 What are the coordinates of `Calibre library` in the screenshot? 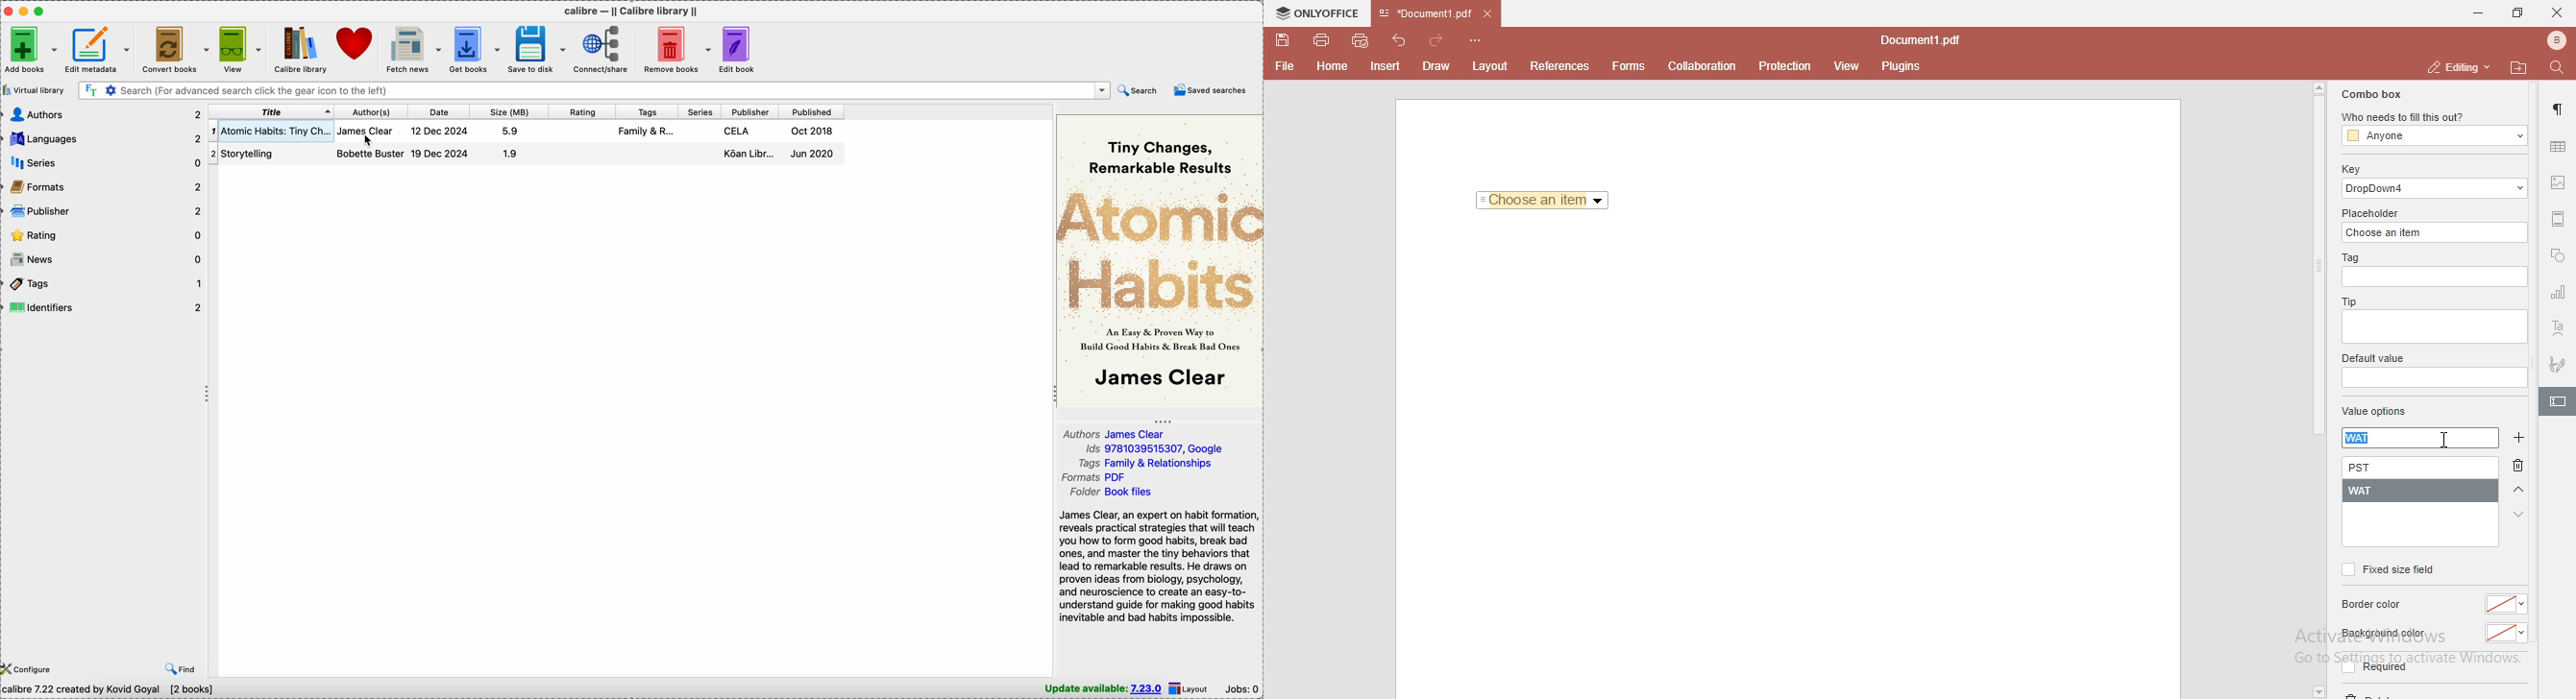 It's located at (300, 49).